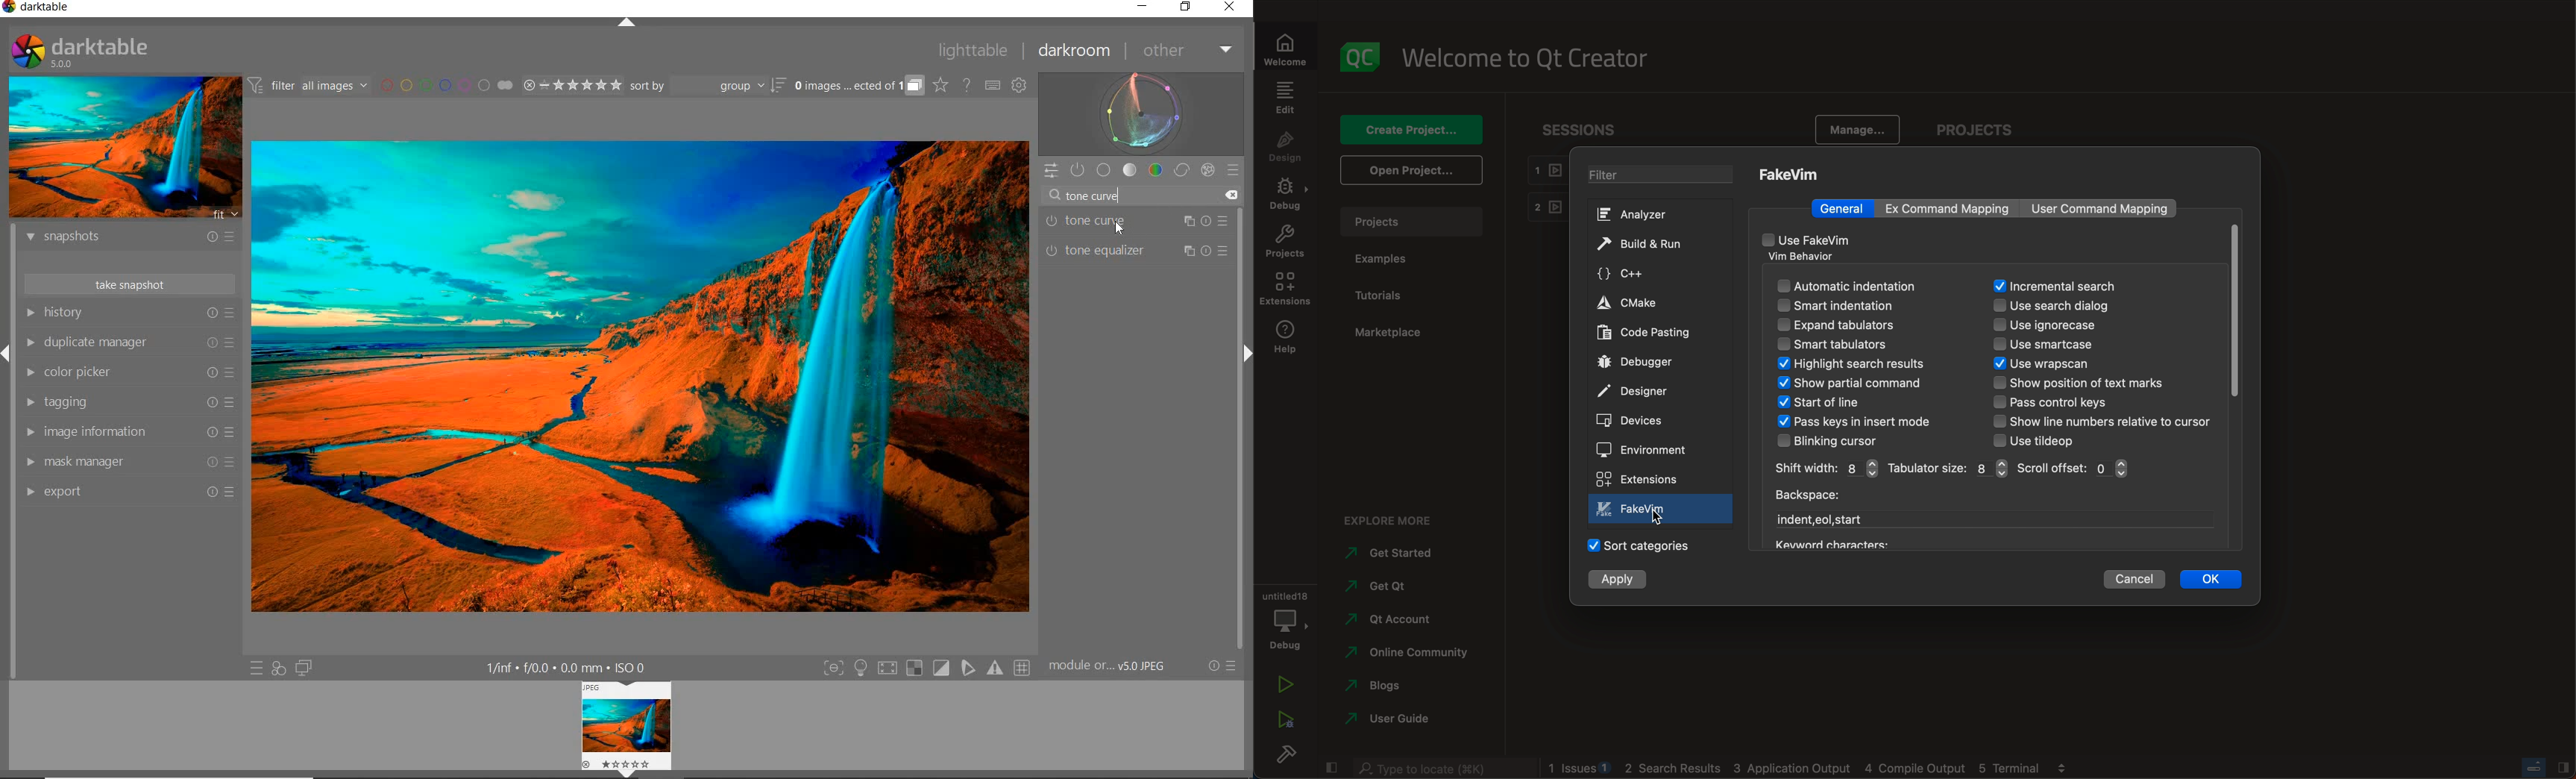 The width and height of the screenshot is (2576, 784). Describe the element at coordinates (81, 51) in the screenshot. I see `SYSTEM LOGO` at that location.